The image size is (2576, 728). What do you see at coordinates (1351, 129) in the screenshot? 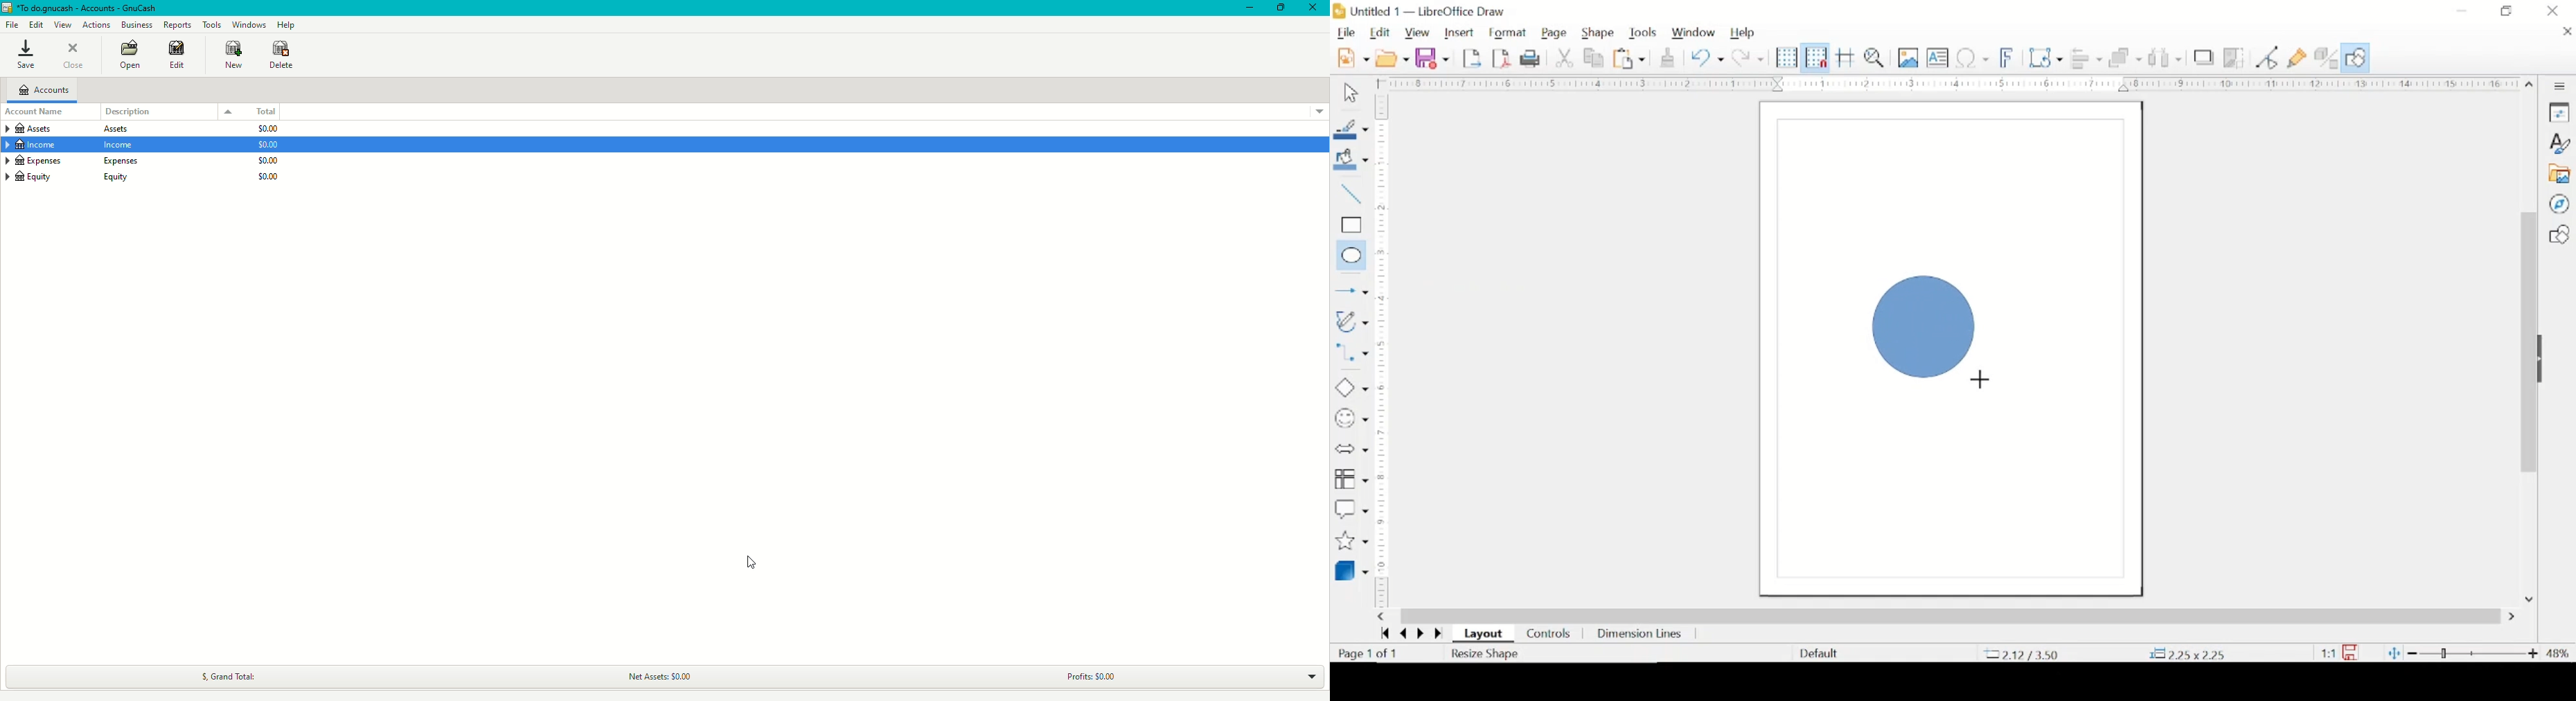
I see `line color` at bounding box center [1351, 129].